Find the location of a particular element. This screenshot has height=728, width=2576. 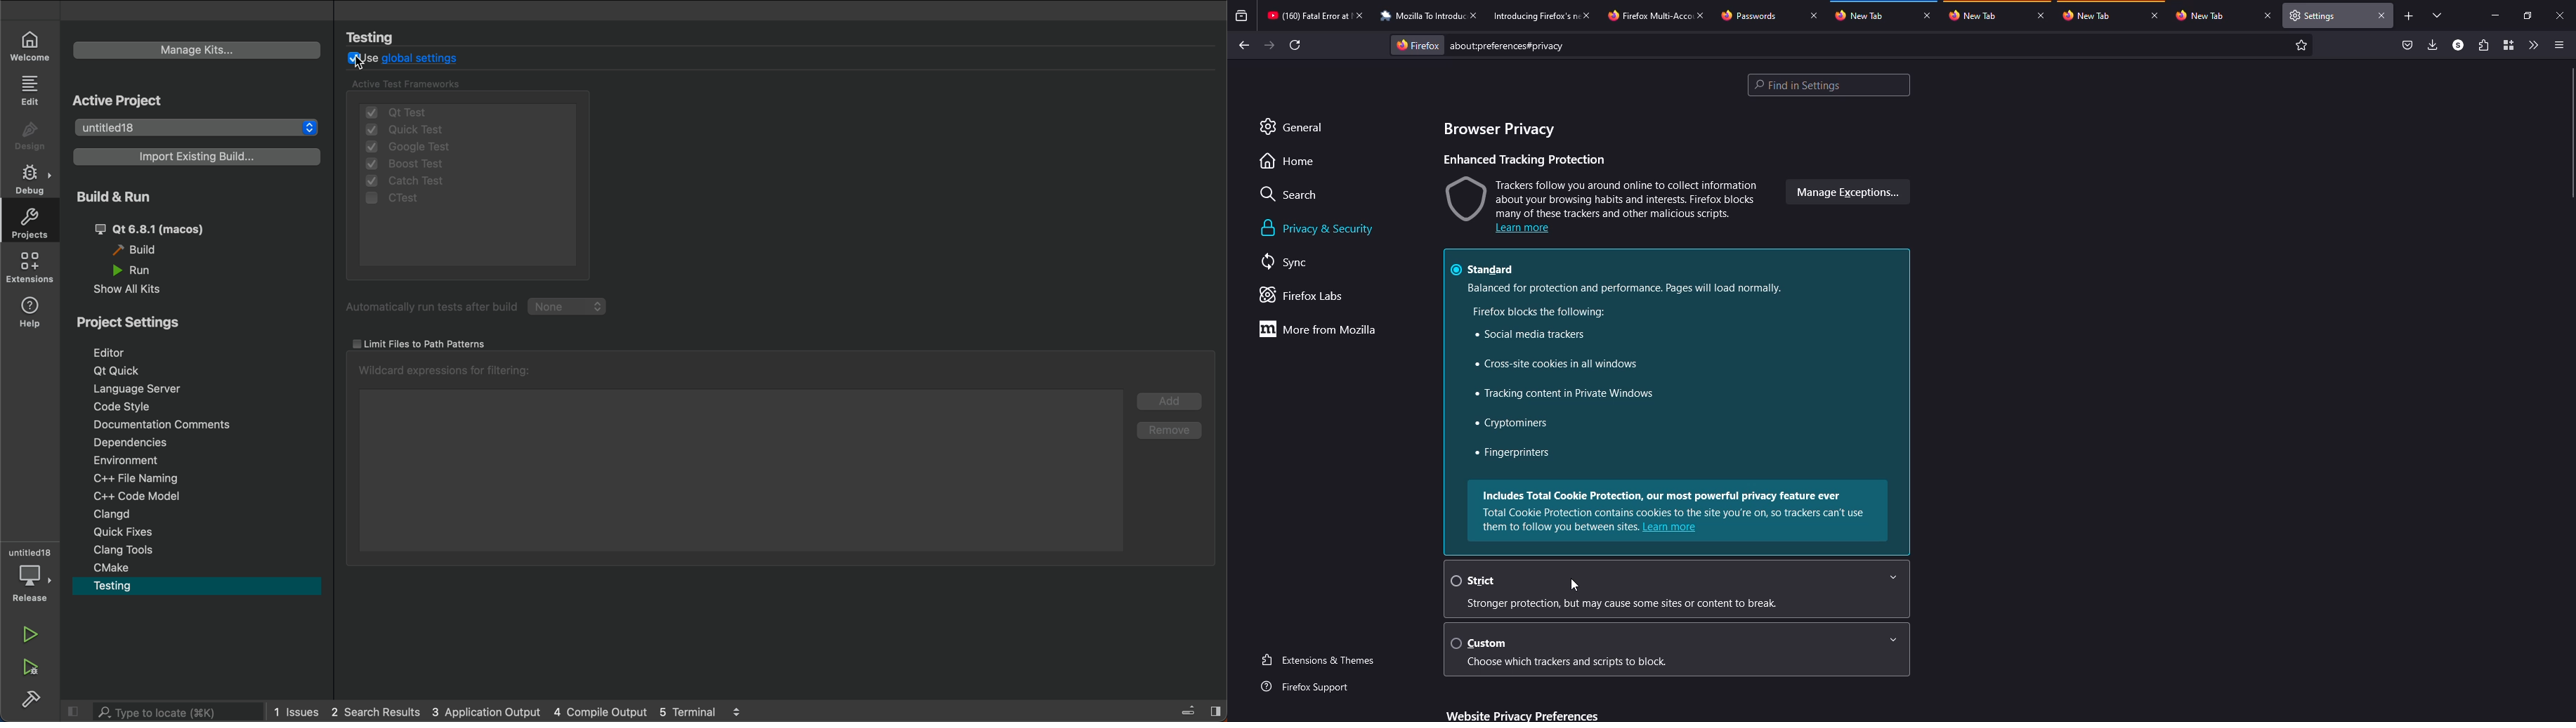

search is located at coordinates (1291, 194).